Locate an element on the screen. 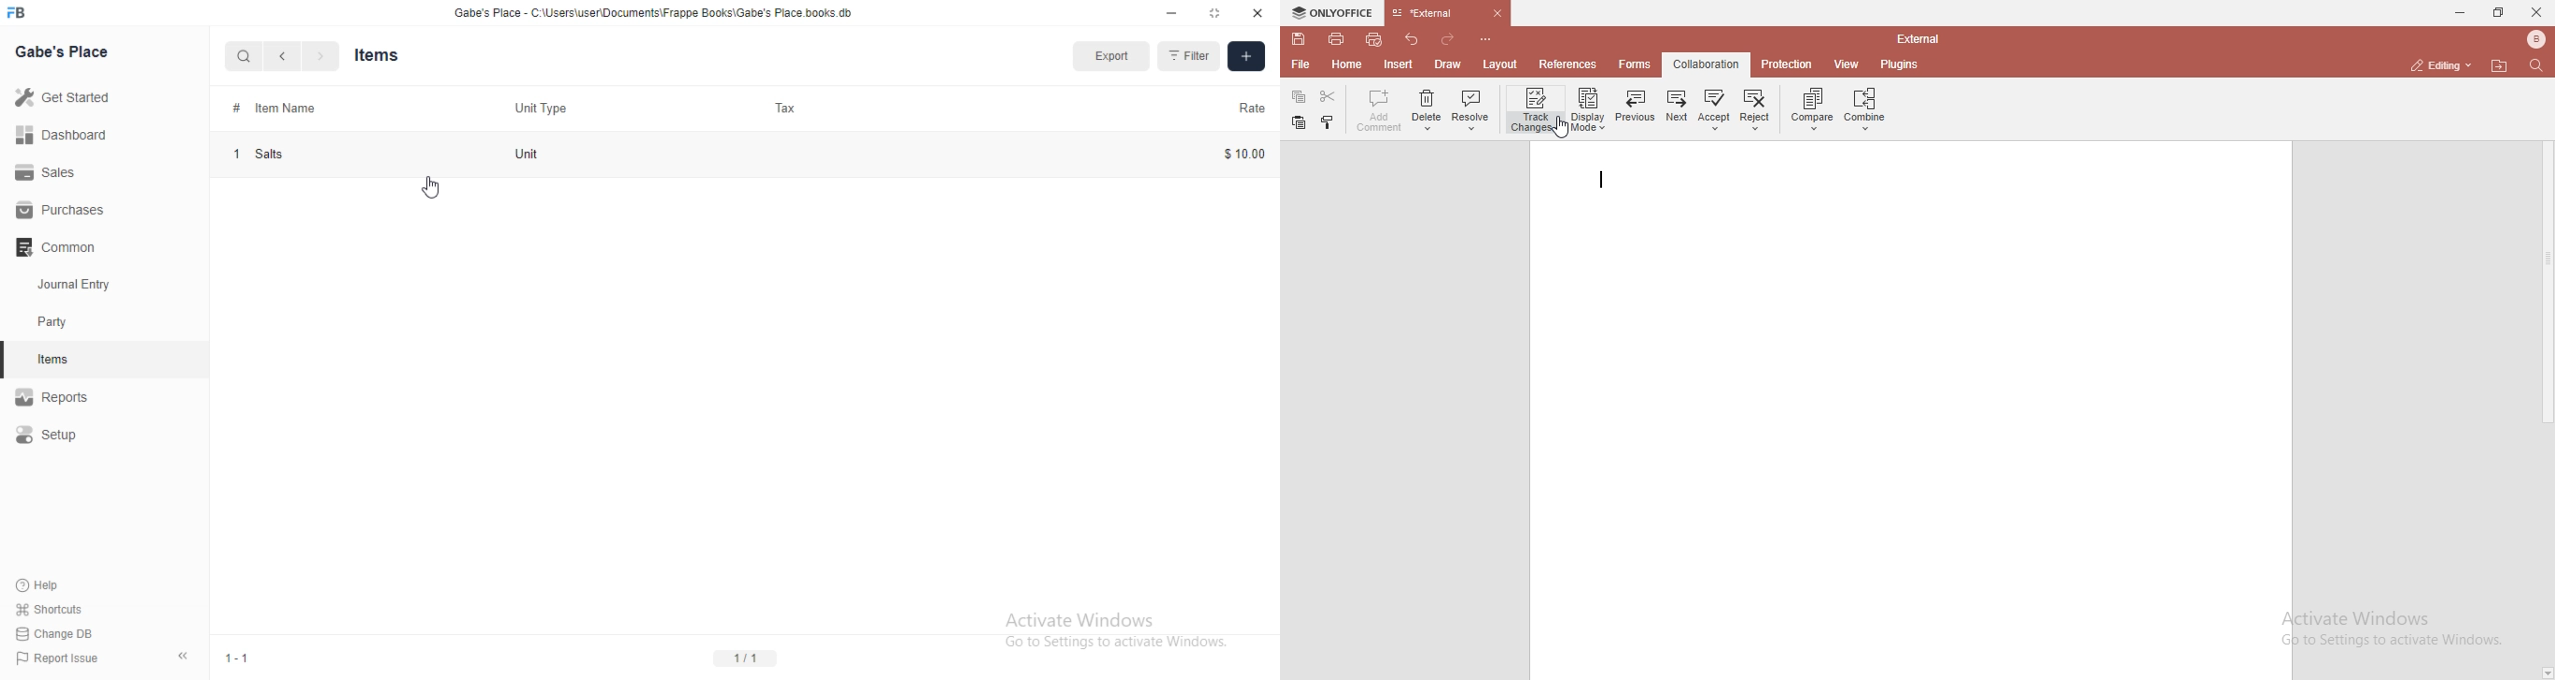 Image resolution: width=2576 pixels, height=700 pixels. Common is located at coordinates (60, 245).